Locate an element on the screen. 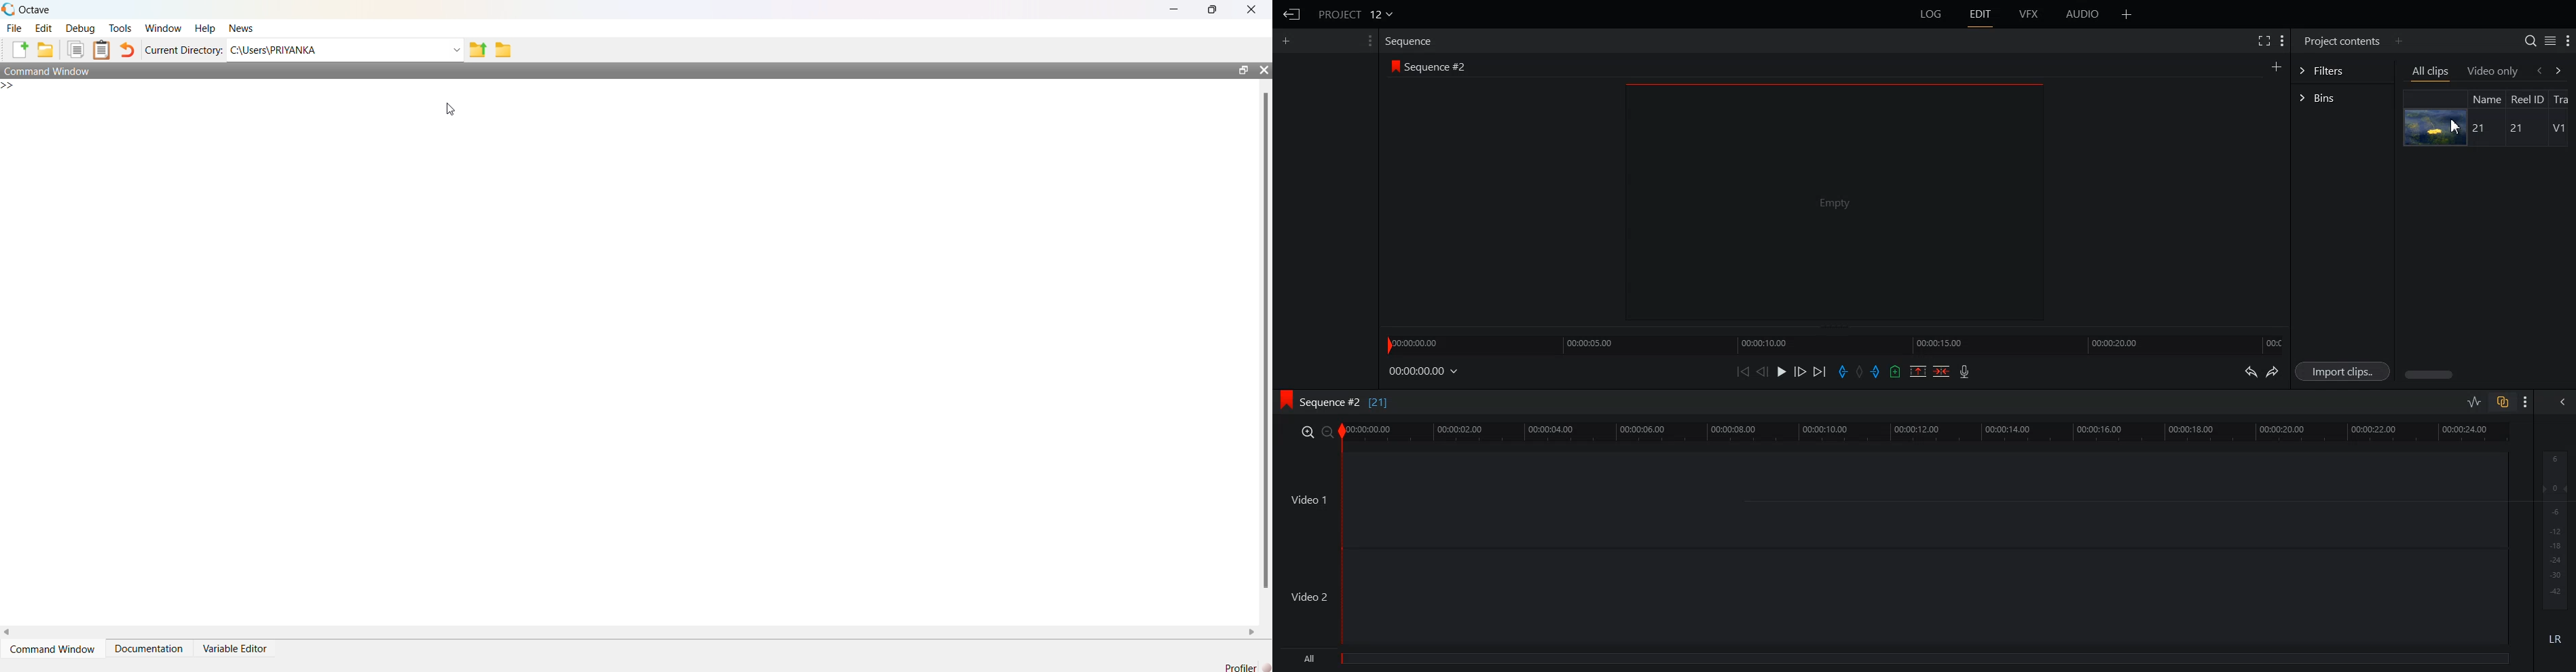 The height and width of the screenshot is (672, 2576). add is located at coordinates (20, 50).